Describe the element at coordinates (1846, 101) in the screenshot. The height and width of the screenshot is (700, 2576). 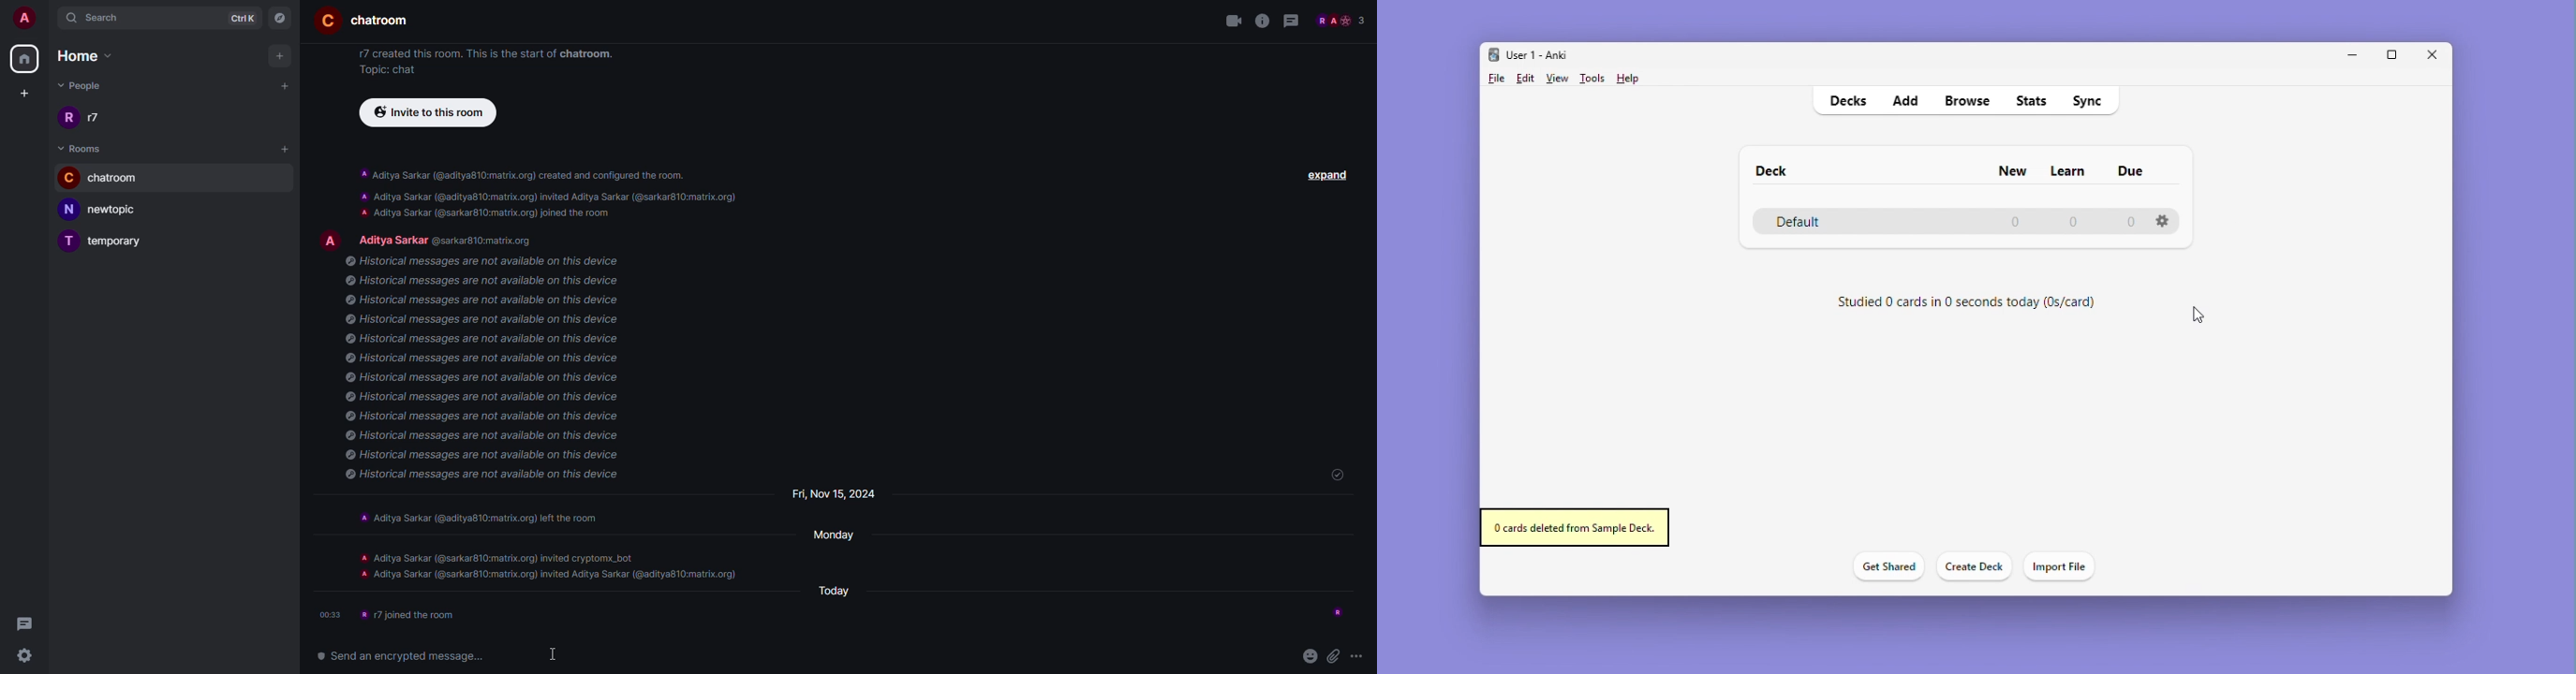
I see `Decks` at that location.